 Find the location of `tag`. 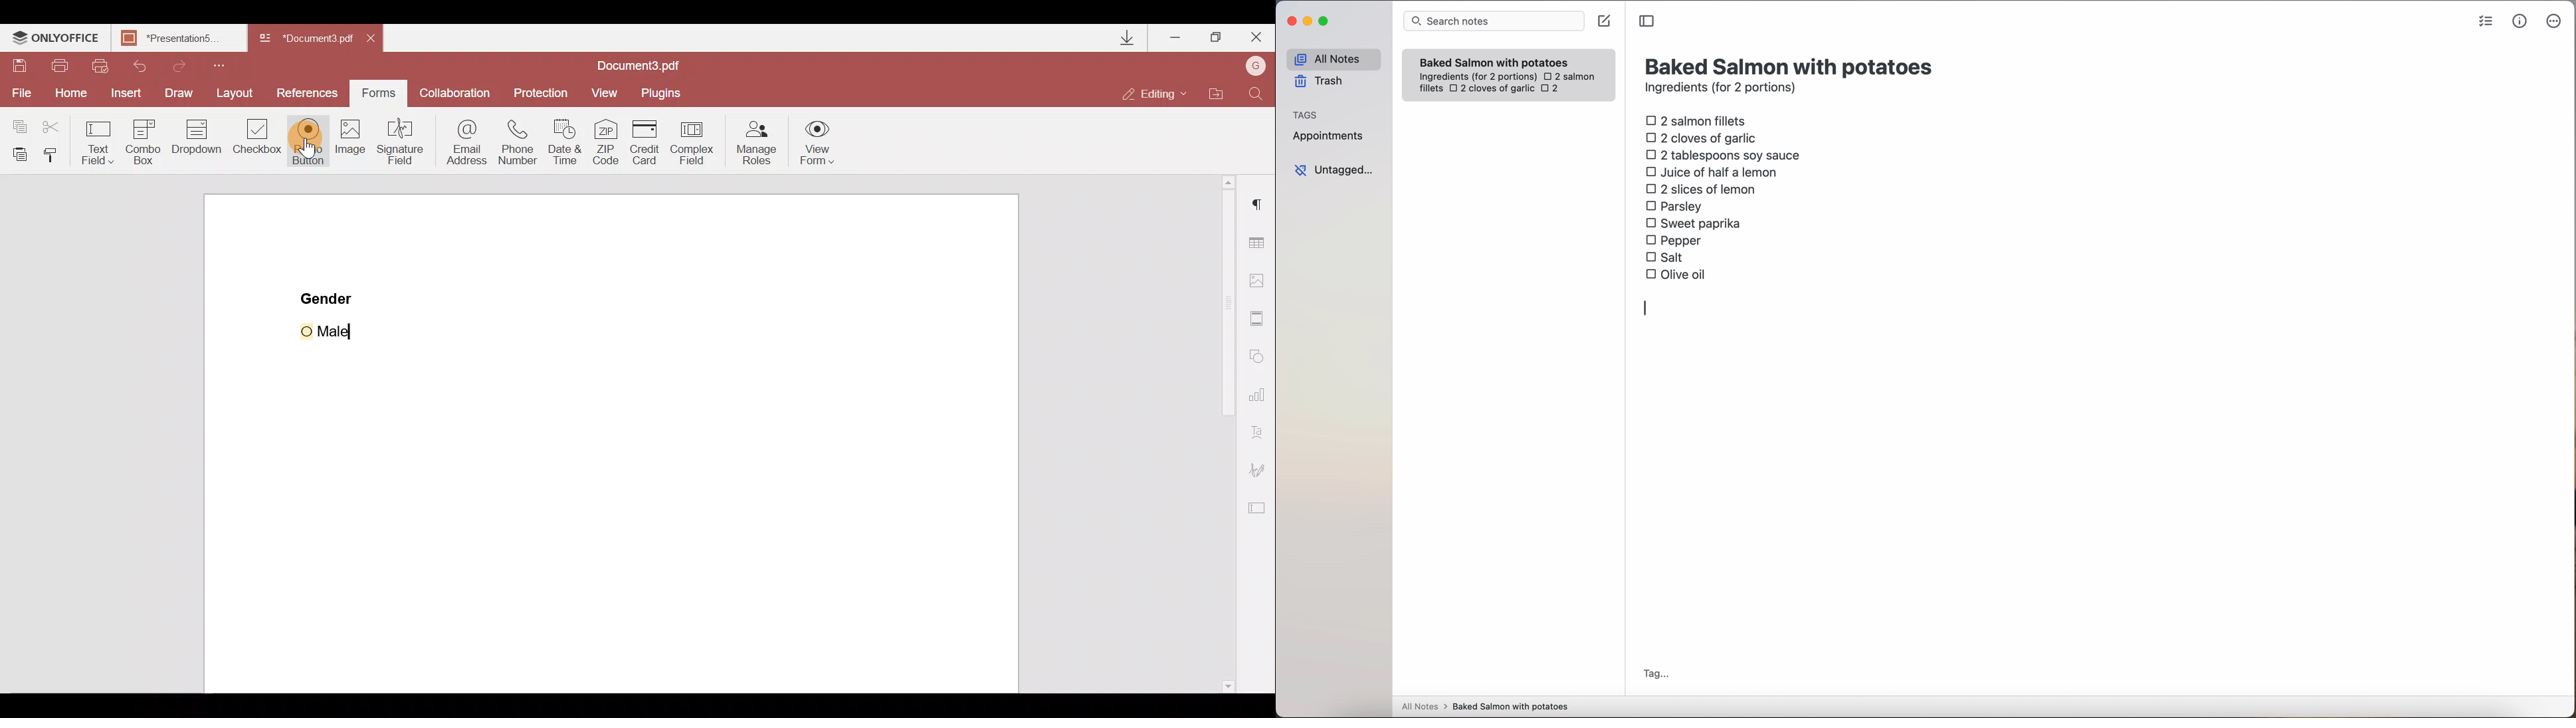

tag is located at coordinates (1655, 675).